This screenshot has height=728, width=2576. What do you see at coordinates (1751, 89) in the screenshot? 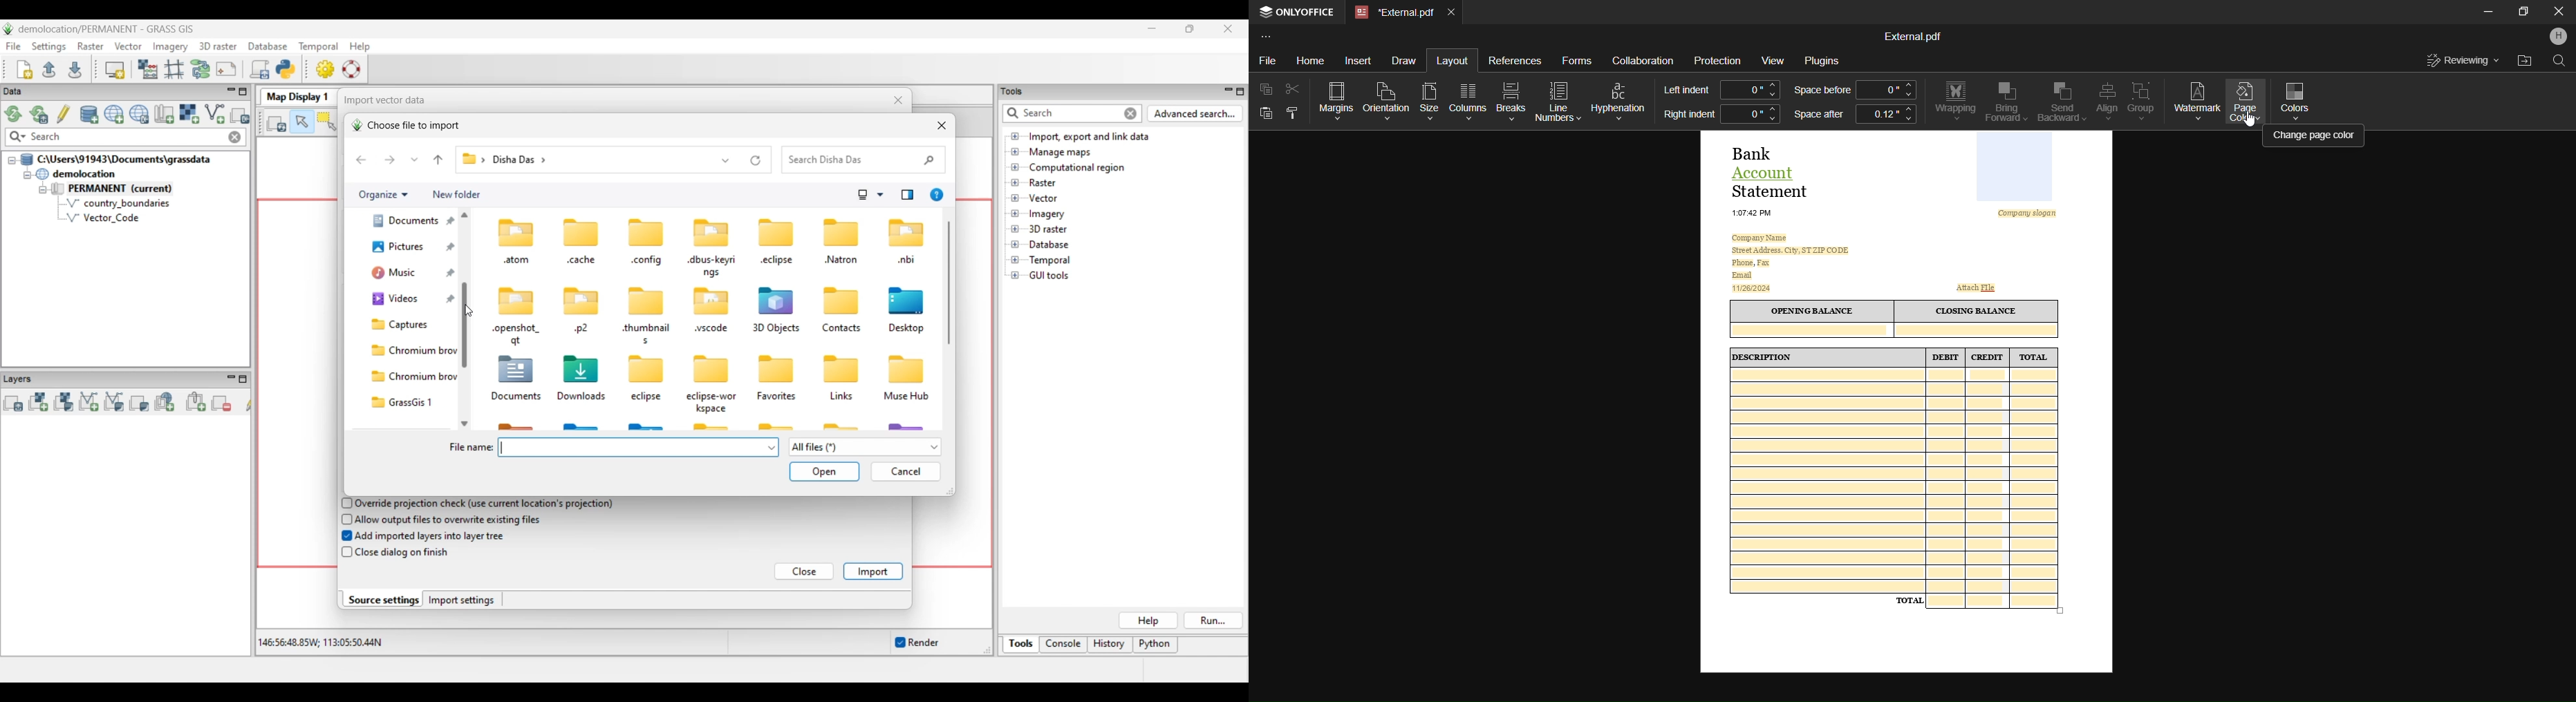
I see `Adjust Left Indent` at bounding box center [1751, 89].